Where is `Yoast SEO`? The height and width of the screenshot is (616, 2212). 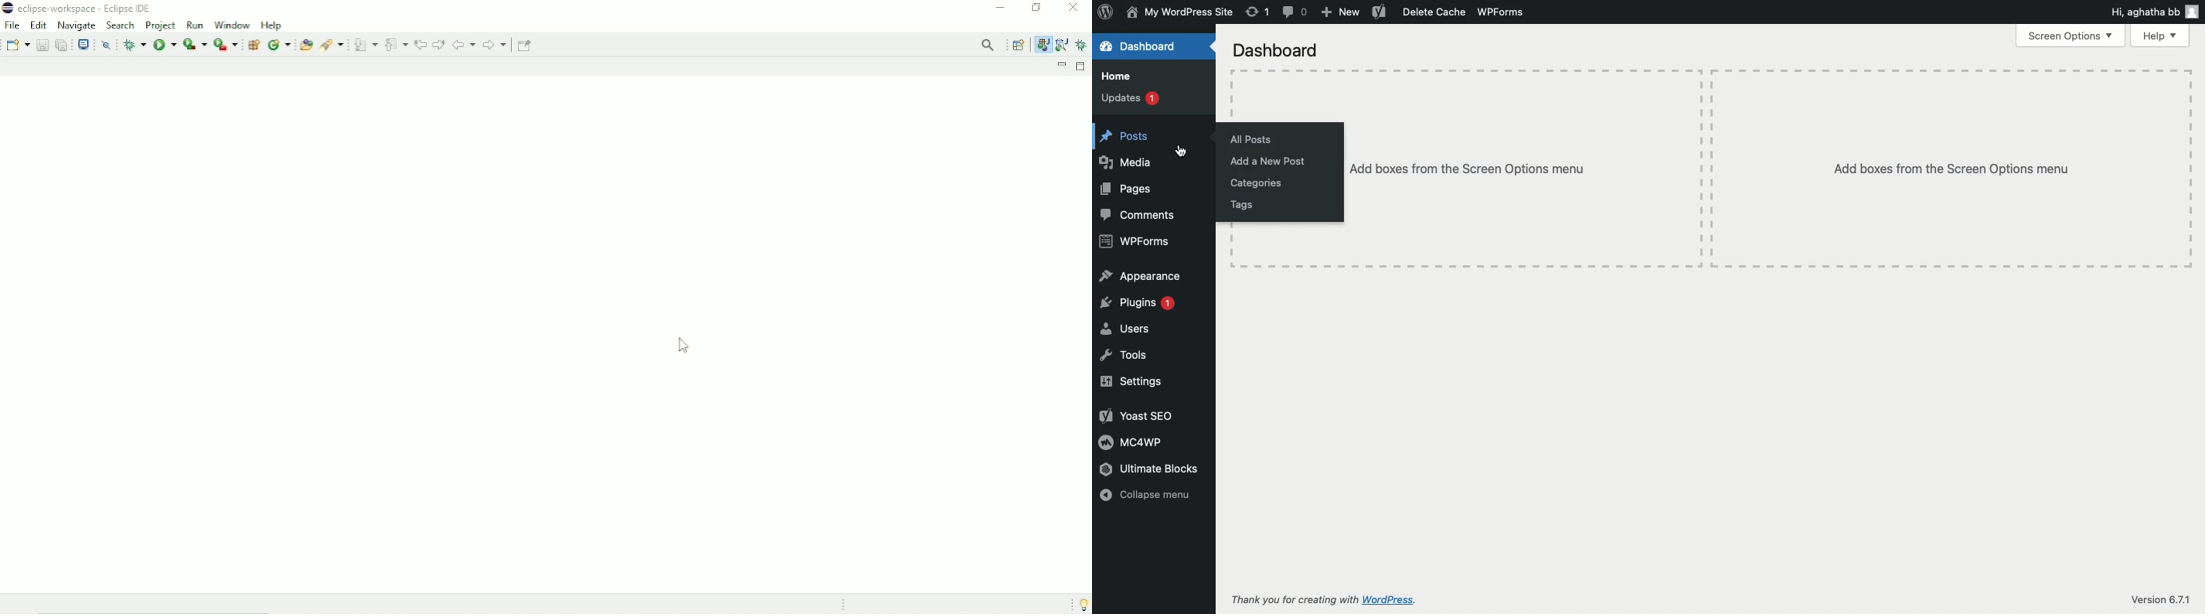 Yoast SEO is located at coordinates (1138, 416).